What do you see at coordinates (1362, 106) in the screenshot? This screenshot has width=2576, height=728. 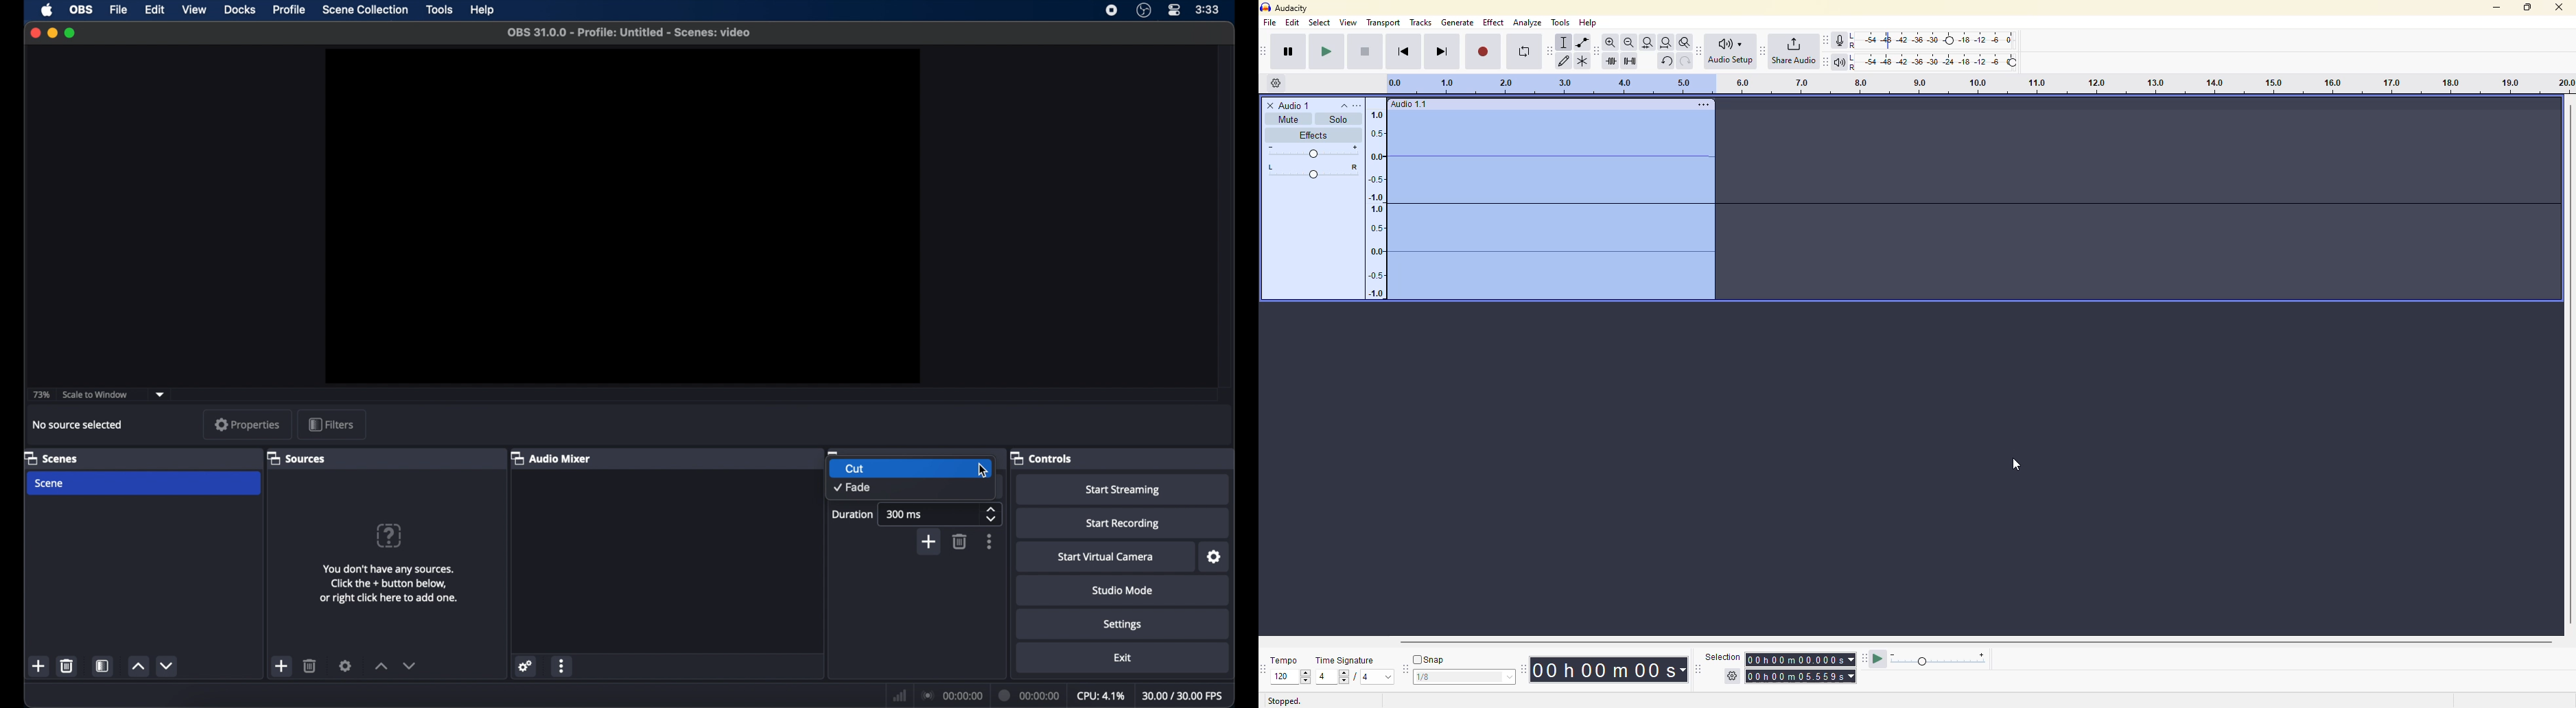 I see `more` at bounding box center [1362, 106].